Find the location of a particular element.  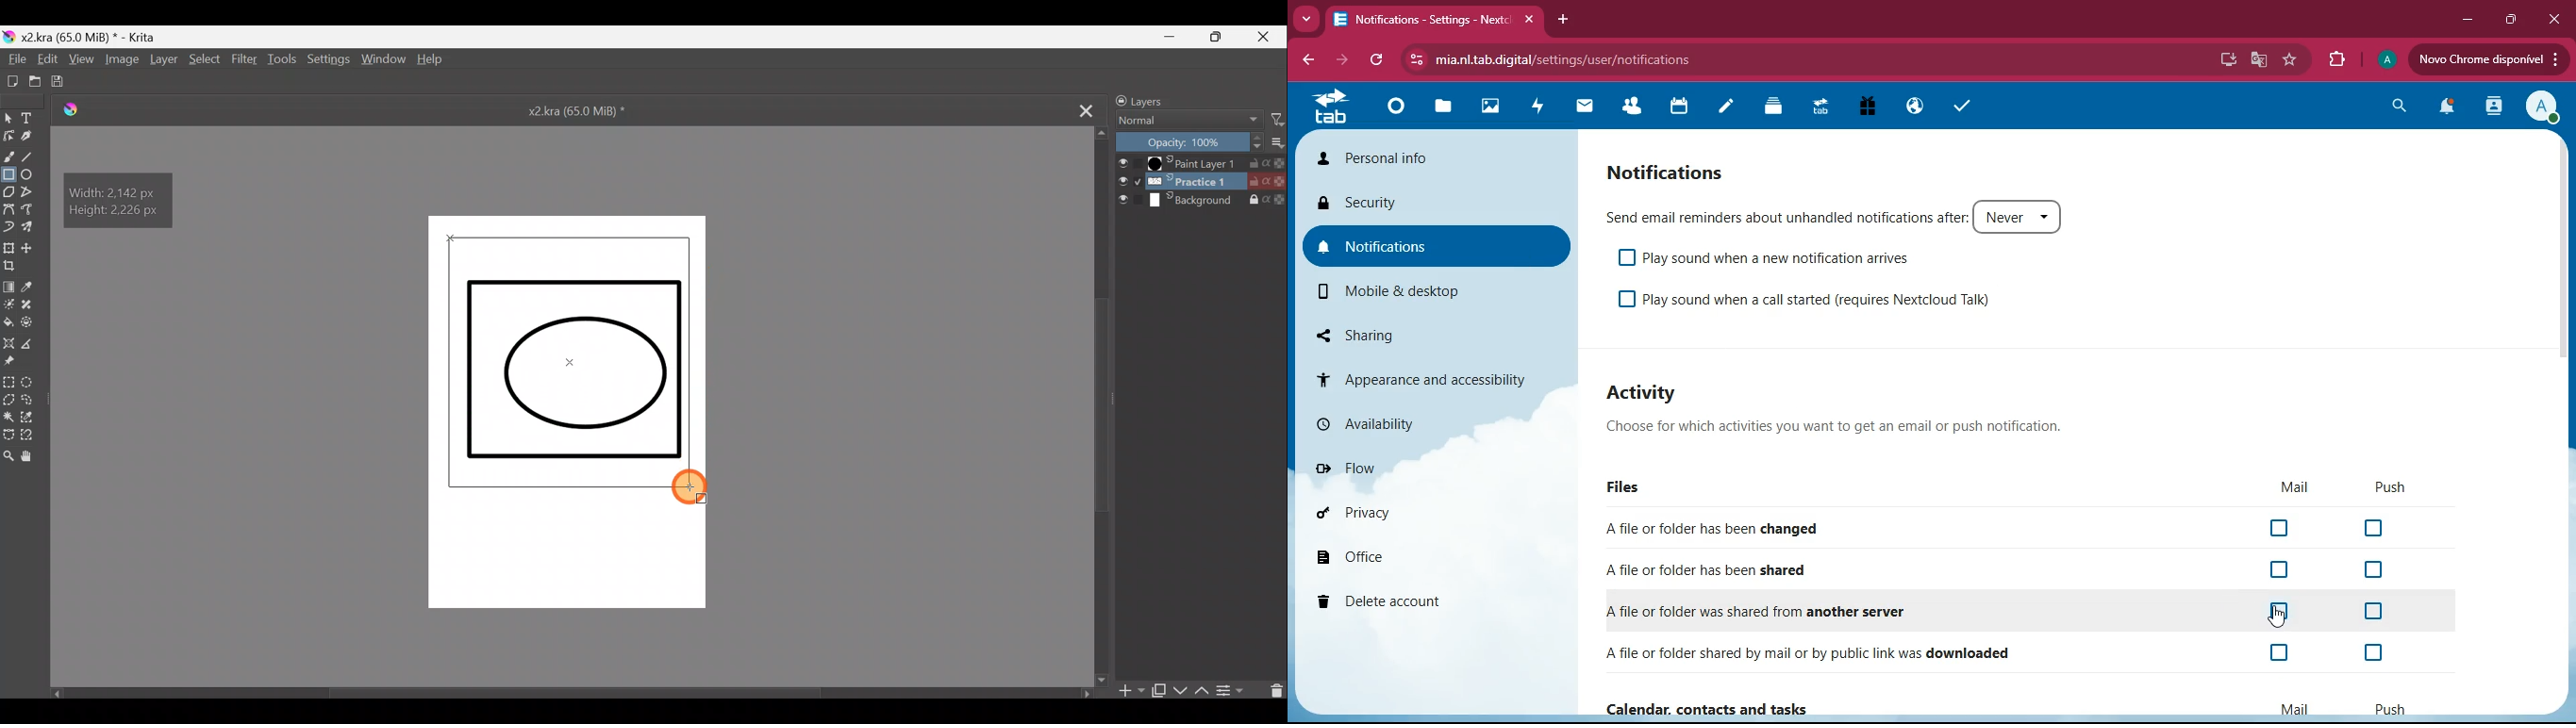

maximize is located at coordinates (2508, 20).